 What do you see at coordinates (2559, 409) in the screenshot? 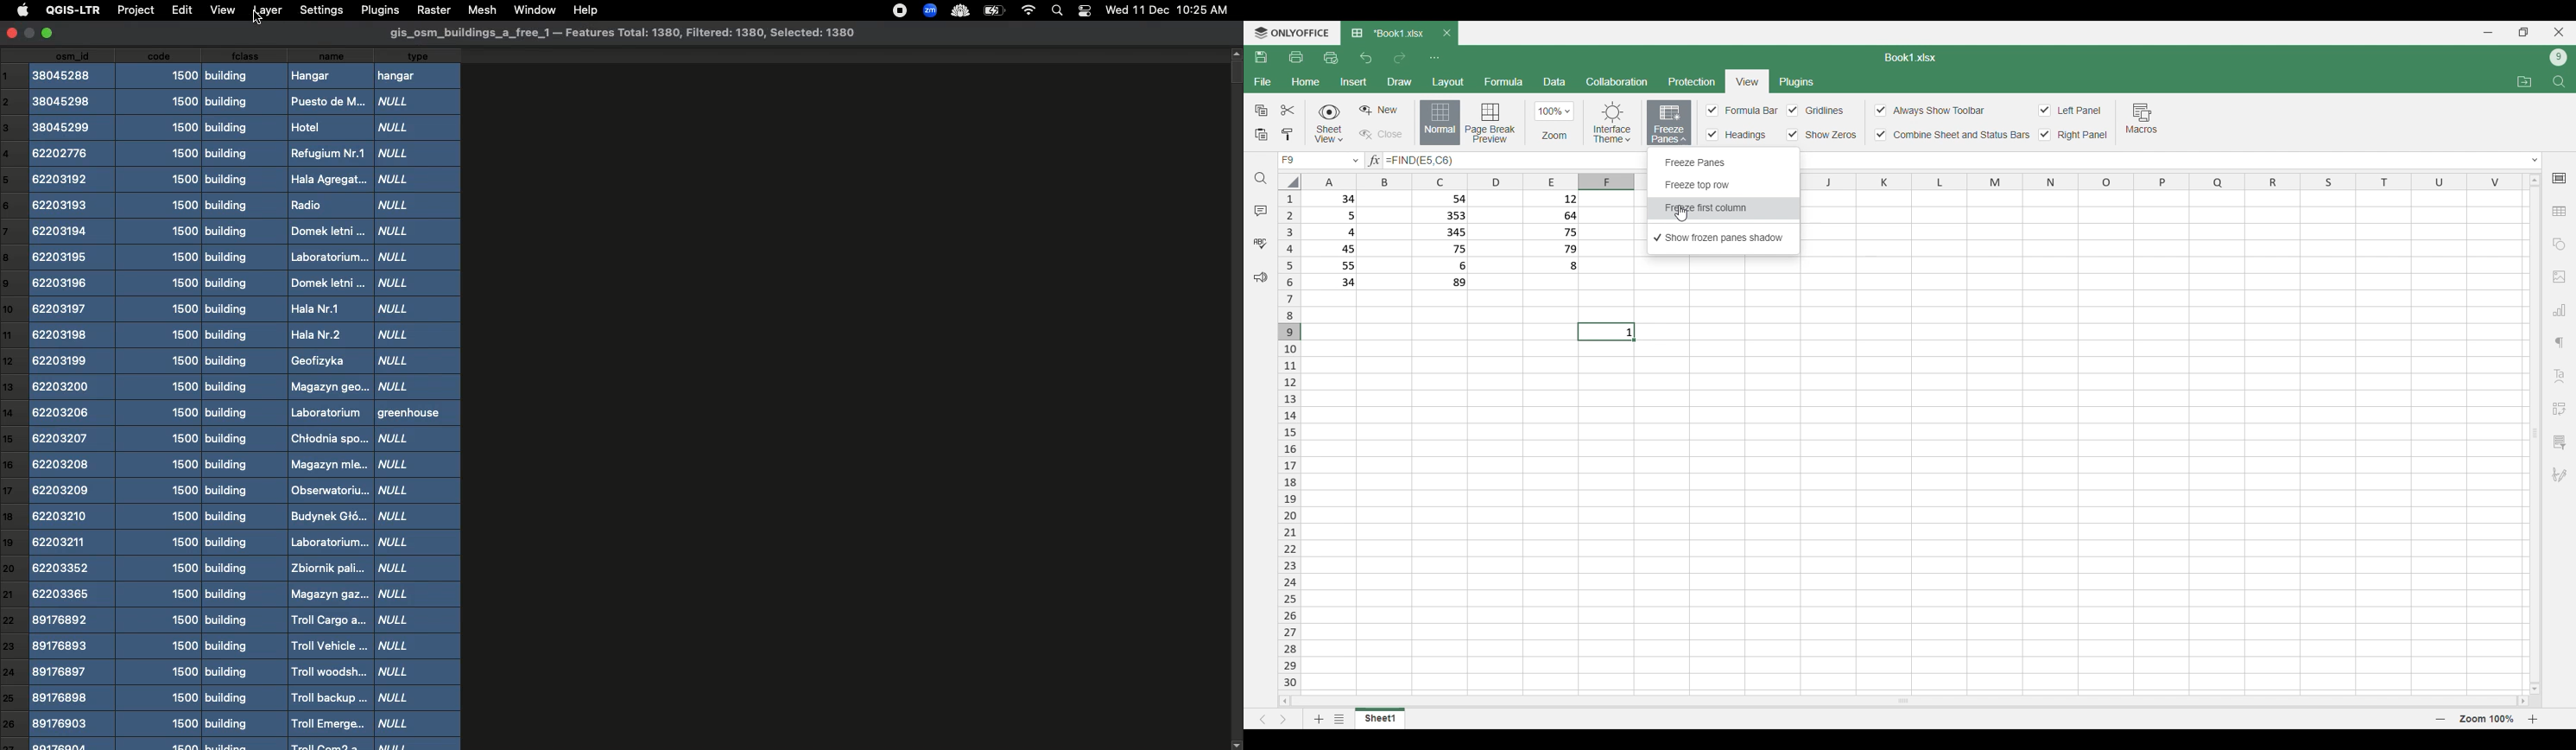
I see `Insert pivot table` at bounding box center [2559, 409].